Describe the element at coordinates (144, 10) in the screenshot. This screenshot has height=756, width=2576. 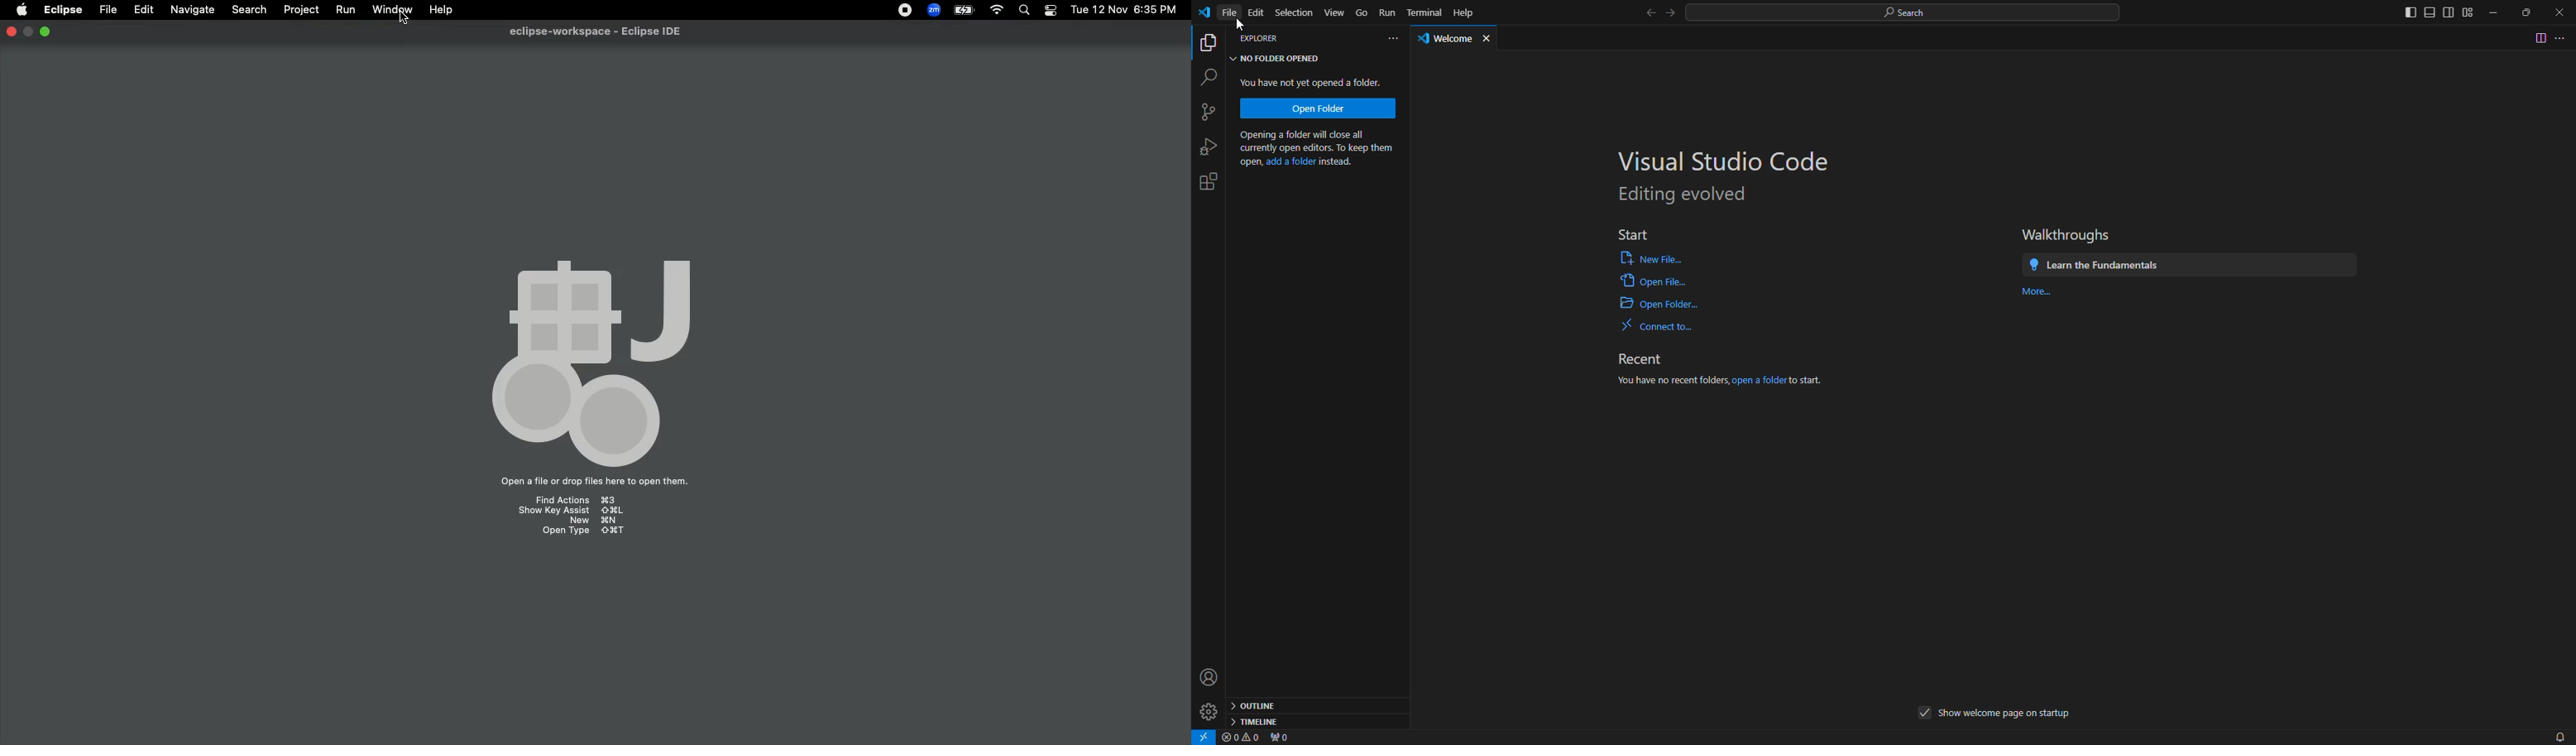
I see `Edit` at that location.